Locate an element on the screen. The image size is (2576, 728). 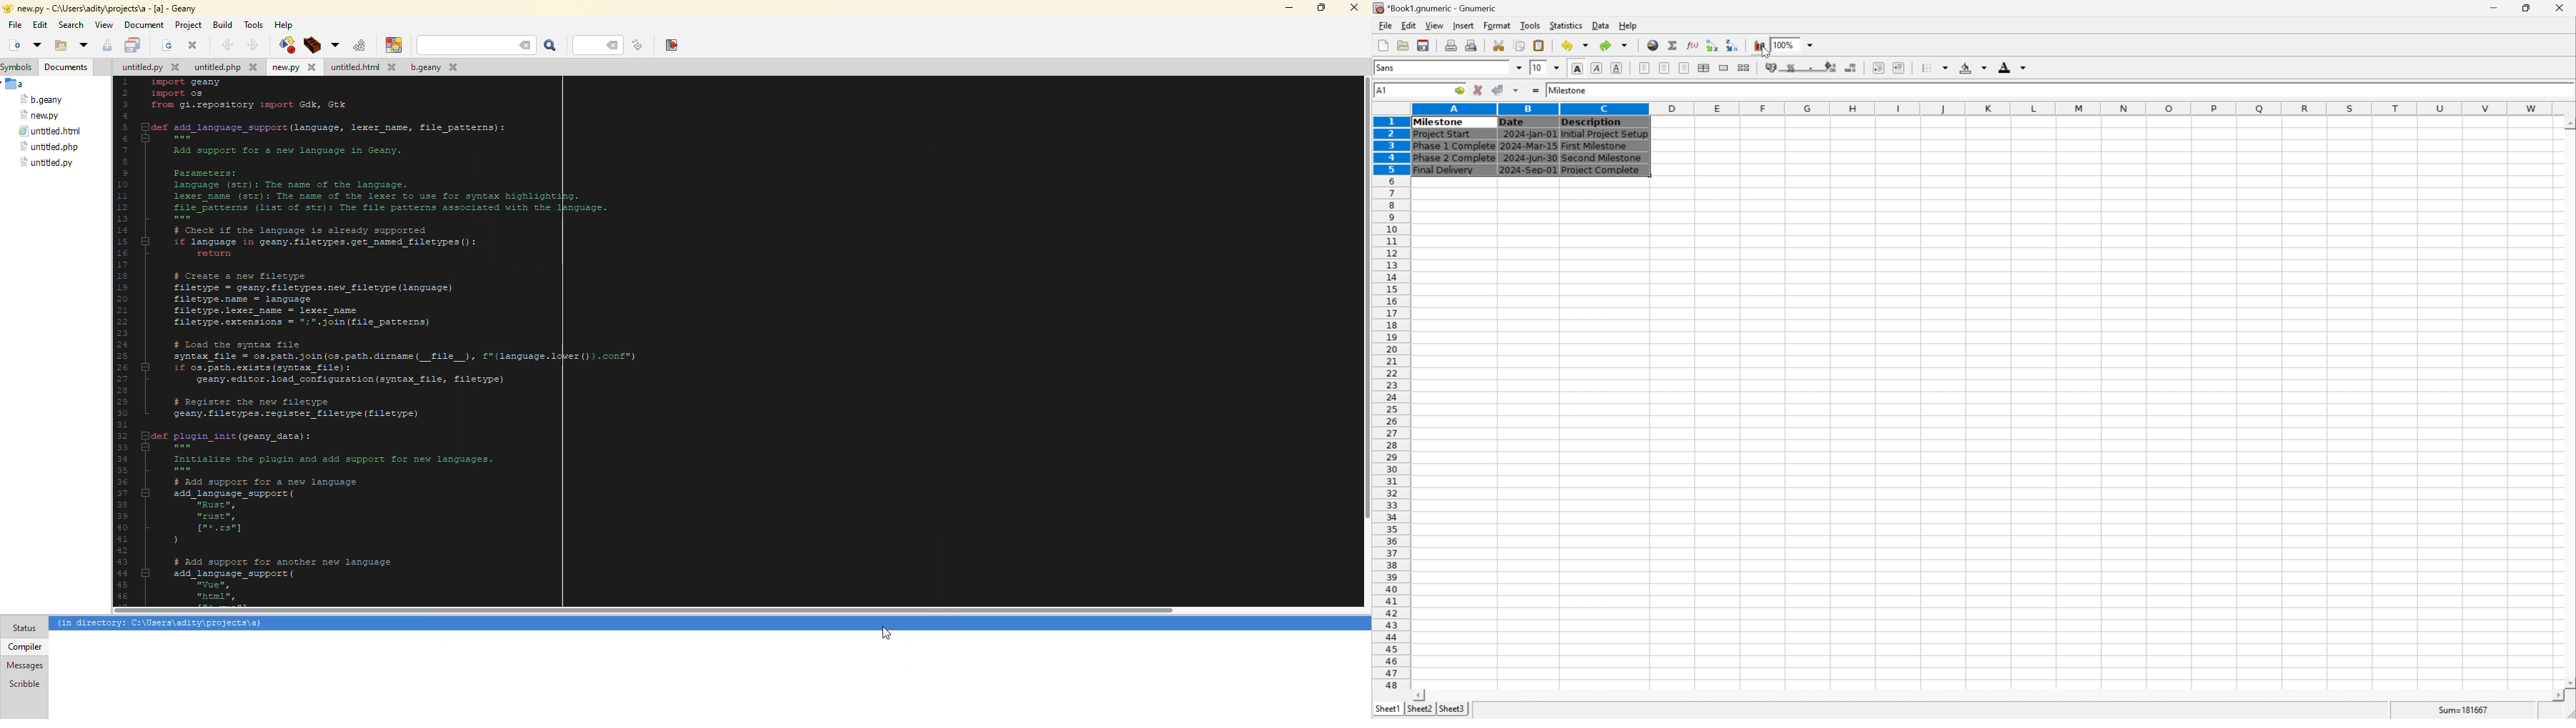
edit function in current cell is located at coordinates (1692, 45).